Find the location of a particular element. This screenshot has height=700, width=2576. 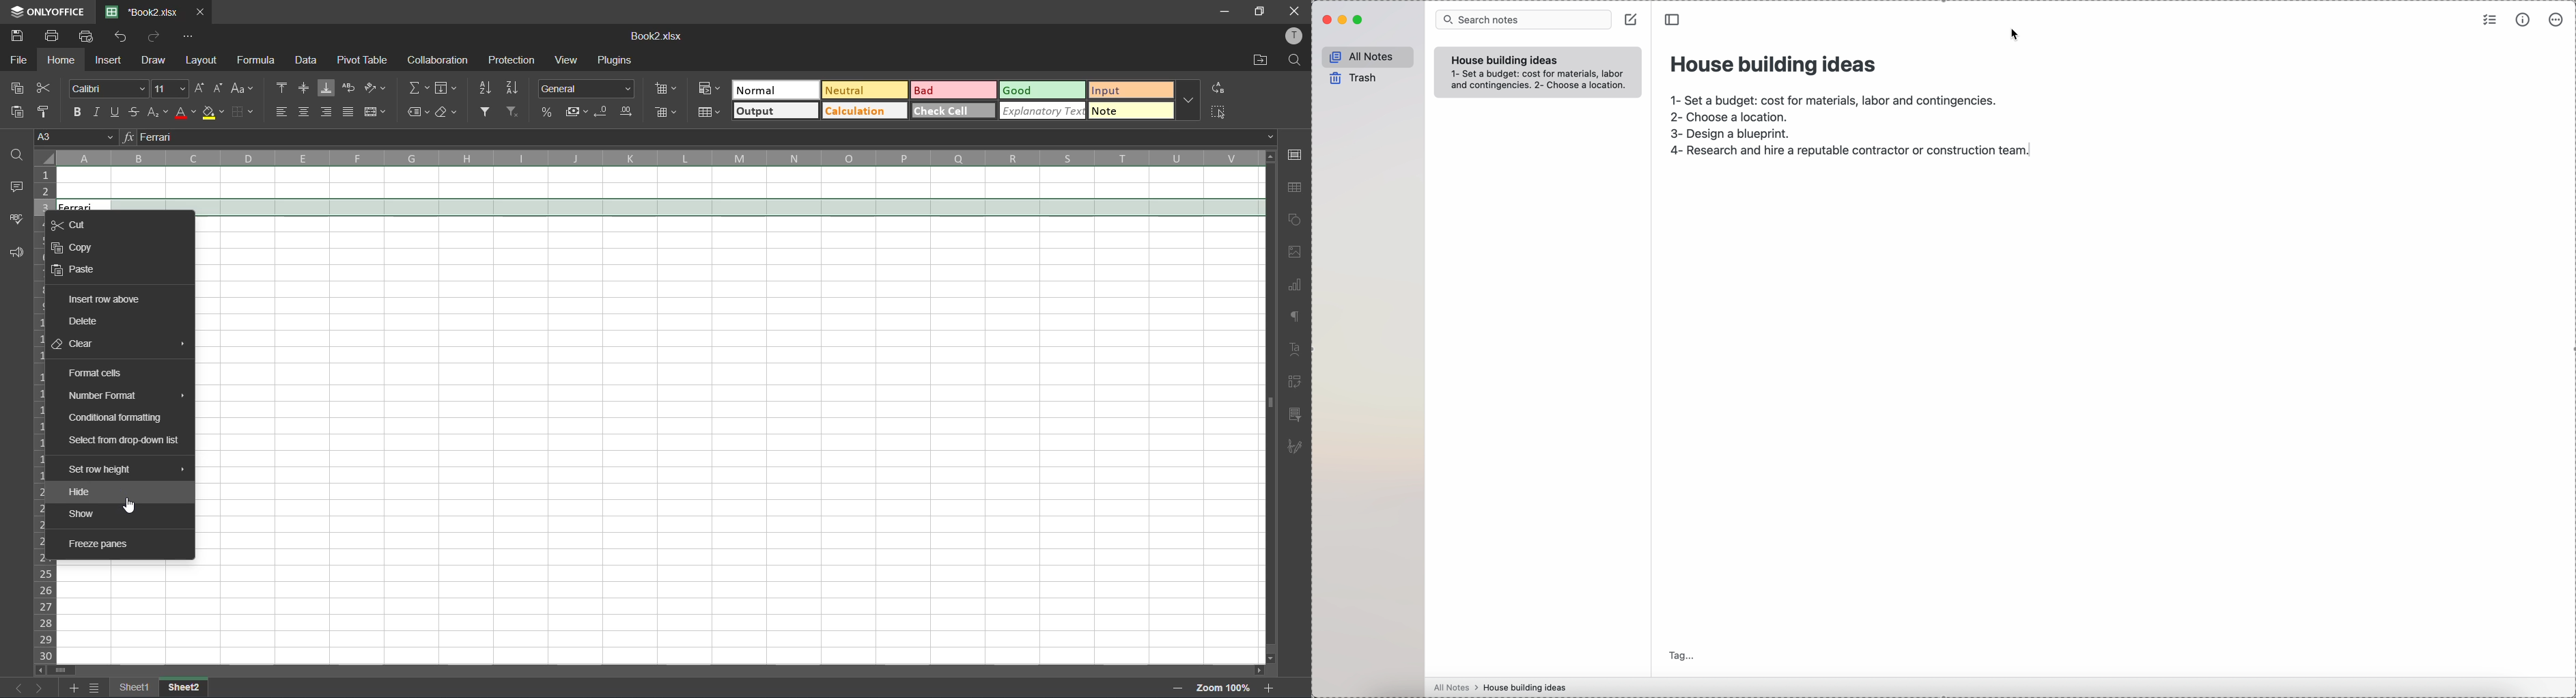

Scroll bar is located at coordinates (661, 669).